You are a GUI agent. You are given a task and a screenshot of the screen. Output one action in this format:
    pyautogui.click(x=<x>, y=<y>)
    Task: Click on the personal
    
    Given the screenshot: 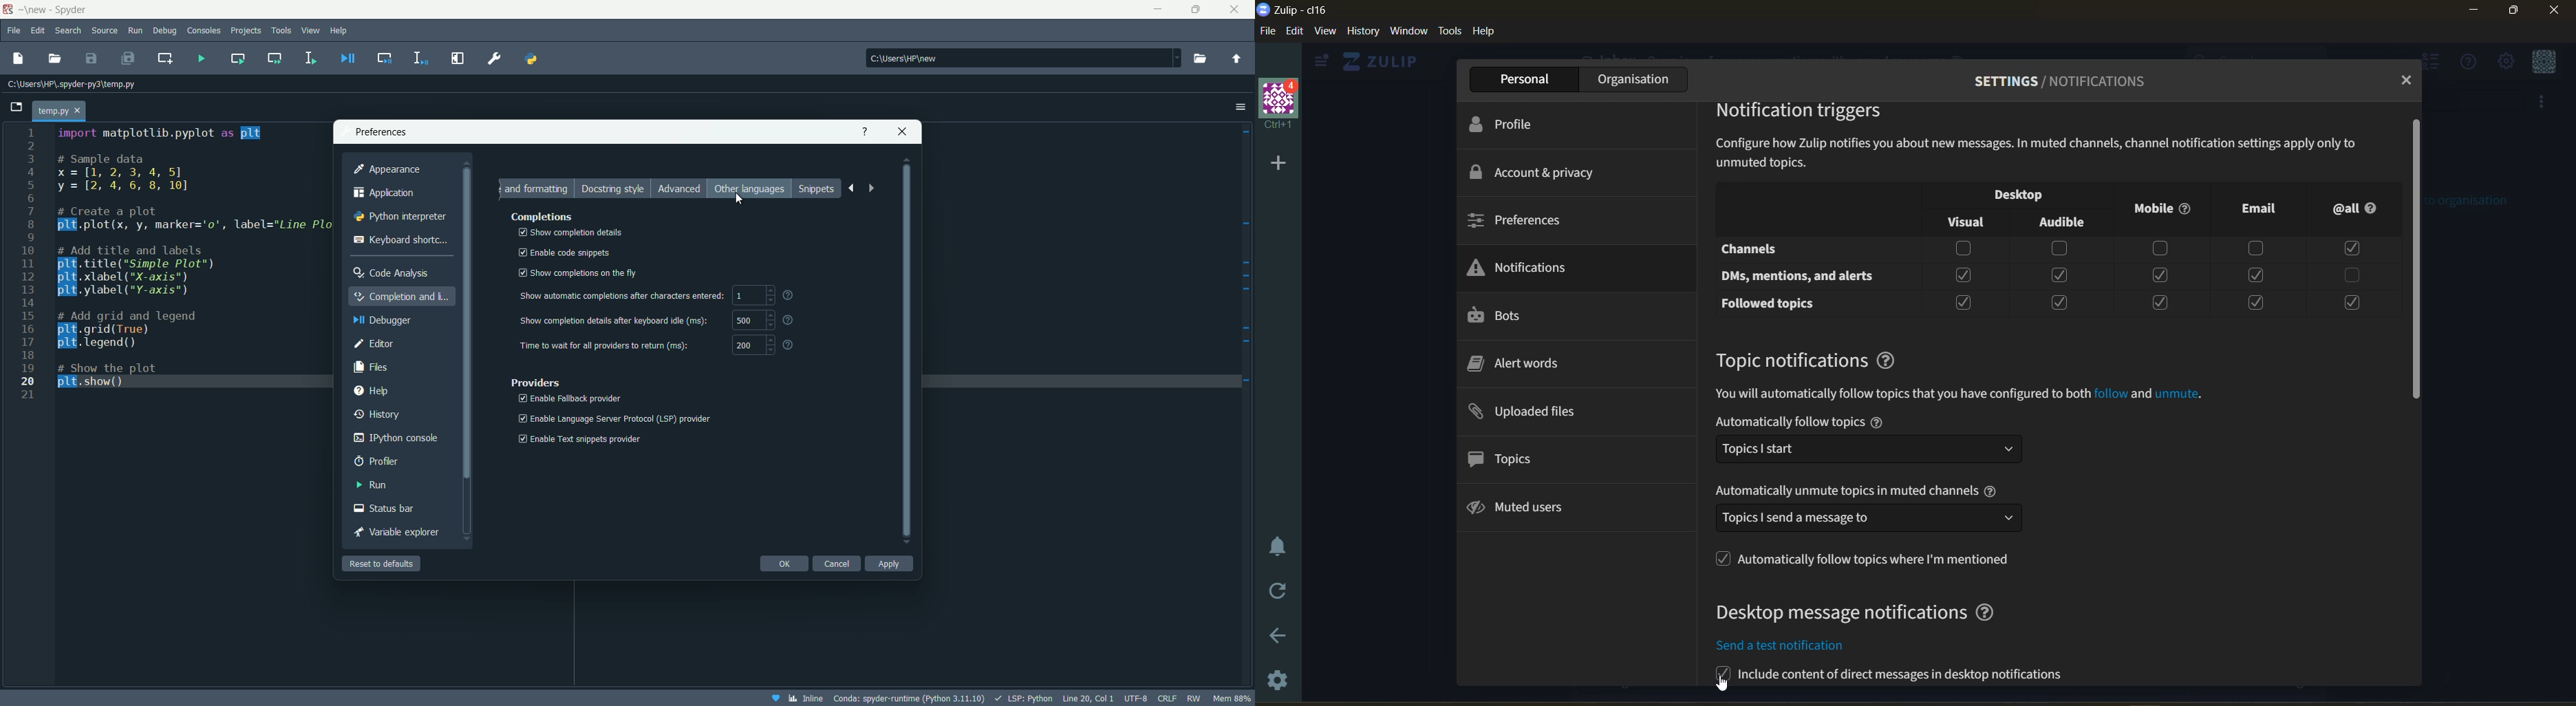 What is the action you would take?
    pyautogui.click(x=1519, y=78)
    